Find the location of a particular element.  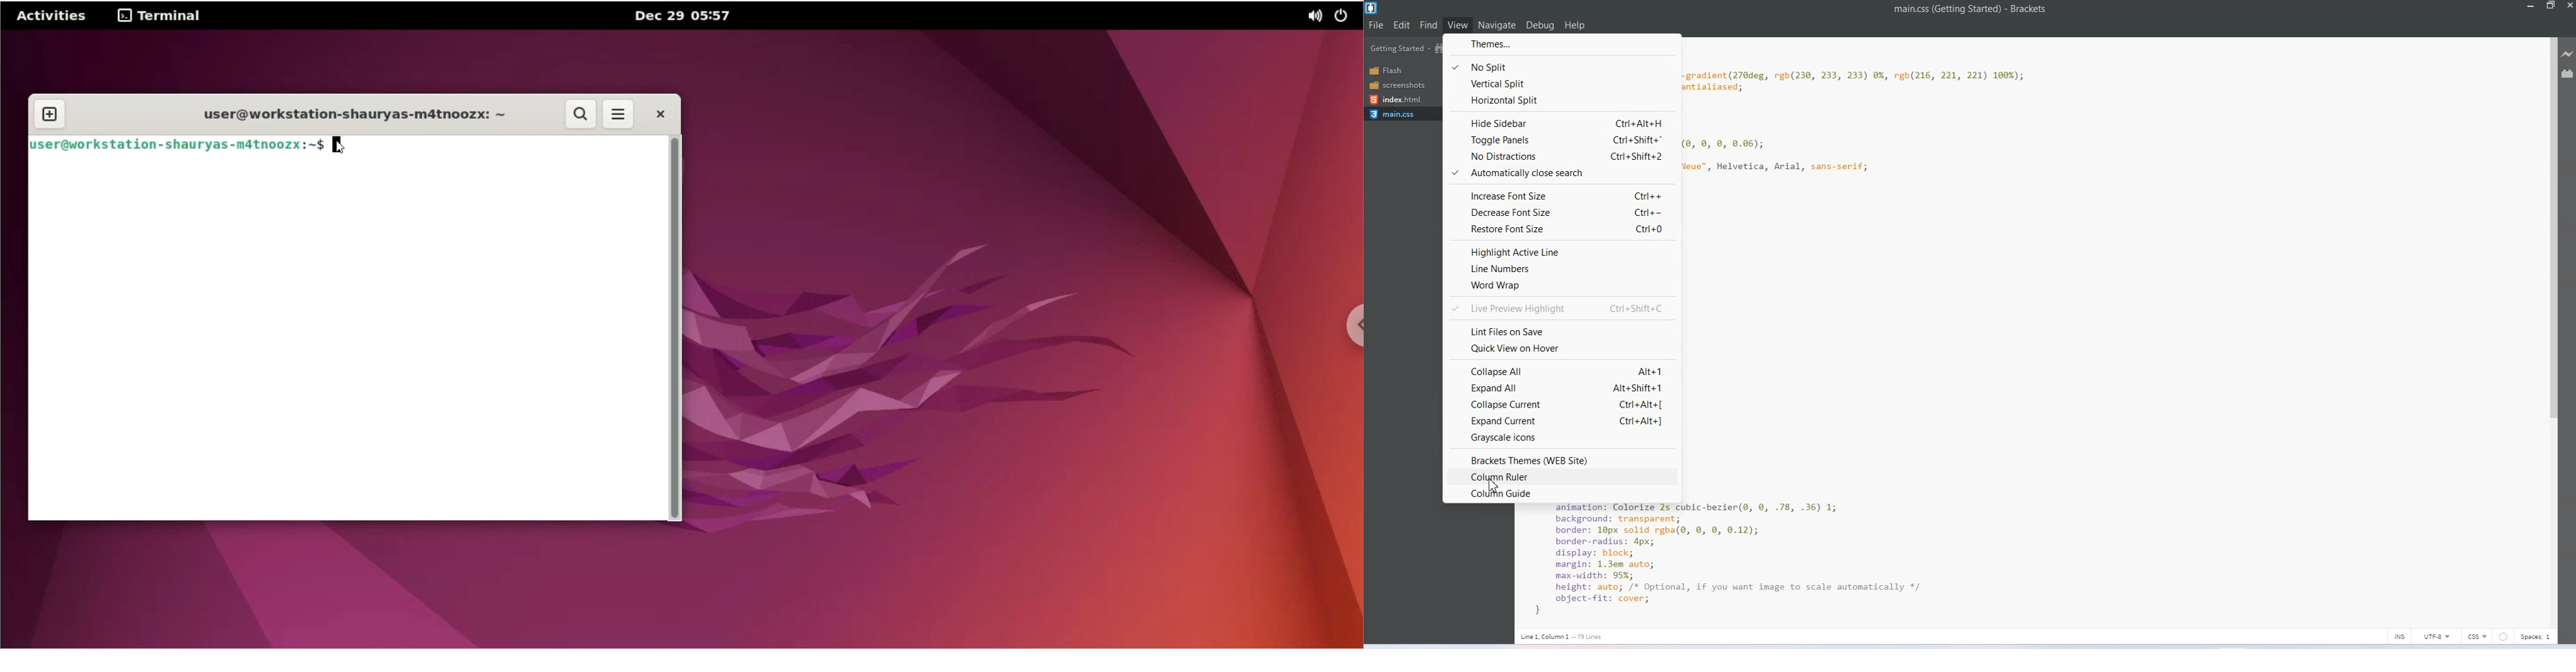

Themes is located at coordinates (1563, 44).